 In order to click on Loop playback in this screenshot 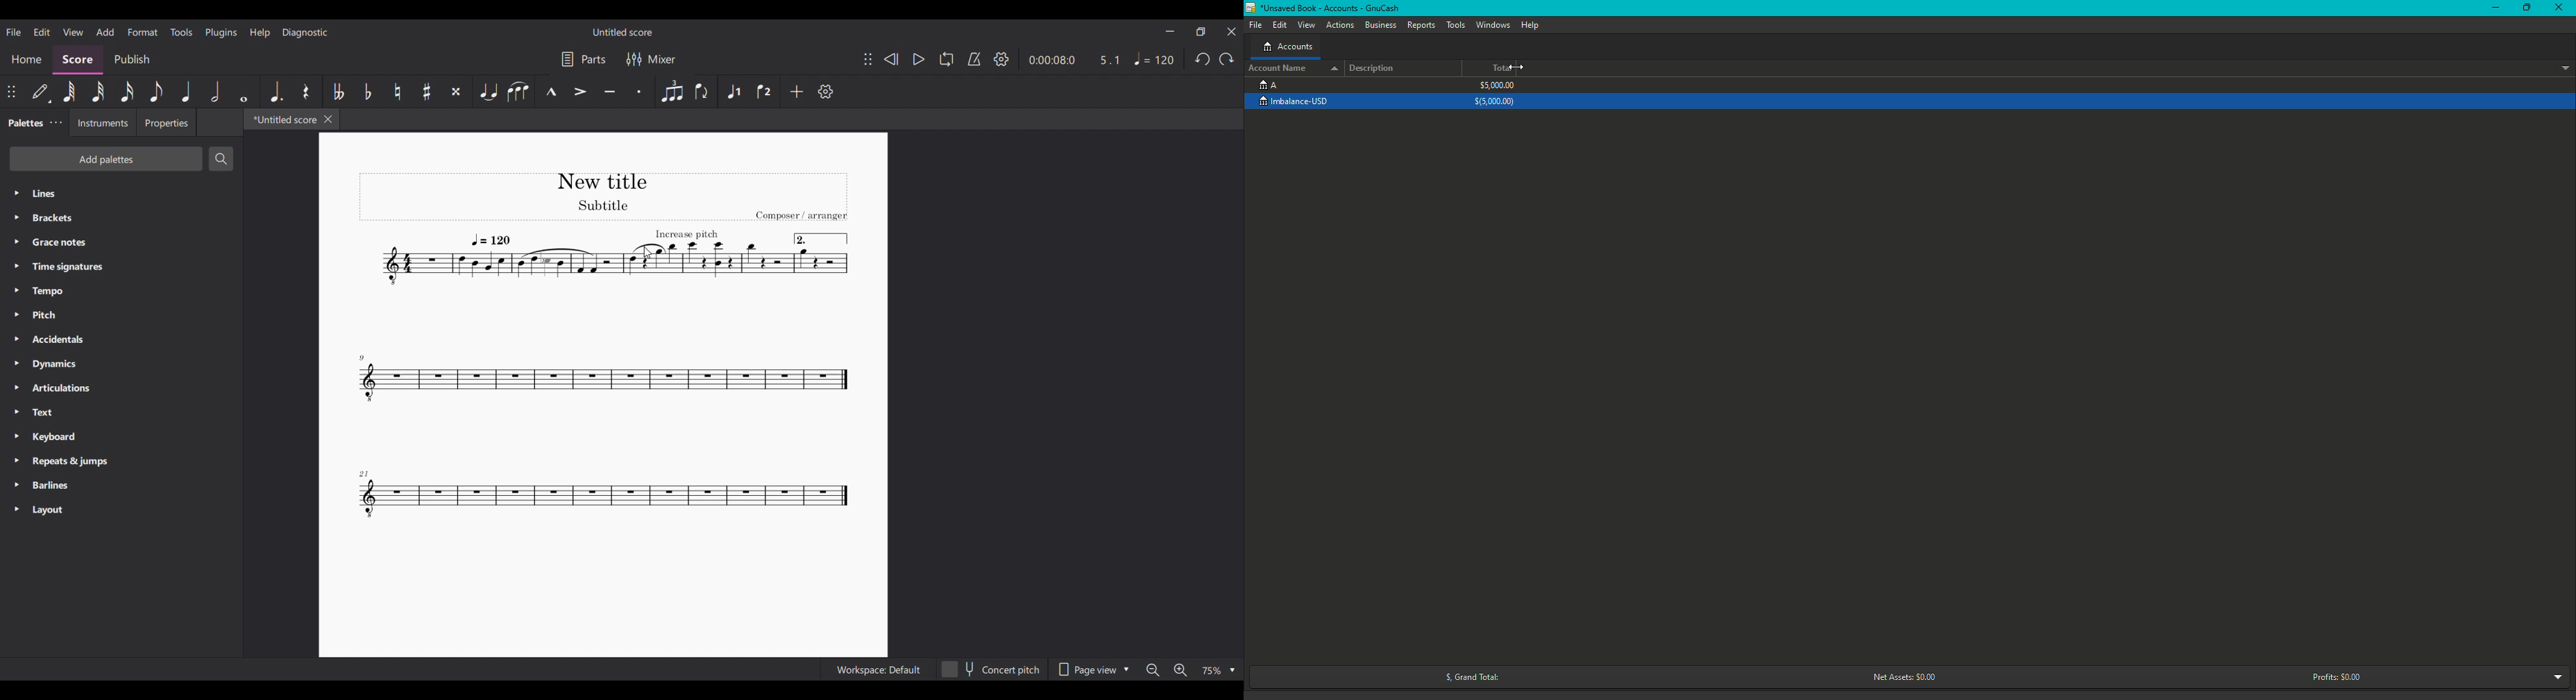, I will do `click(946, 59)`.